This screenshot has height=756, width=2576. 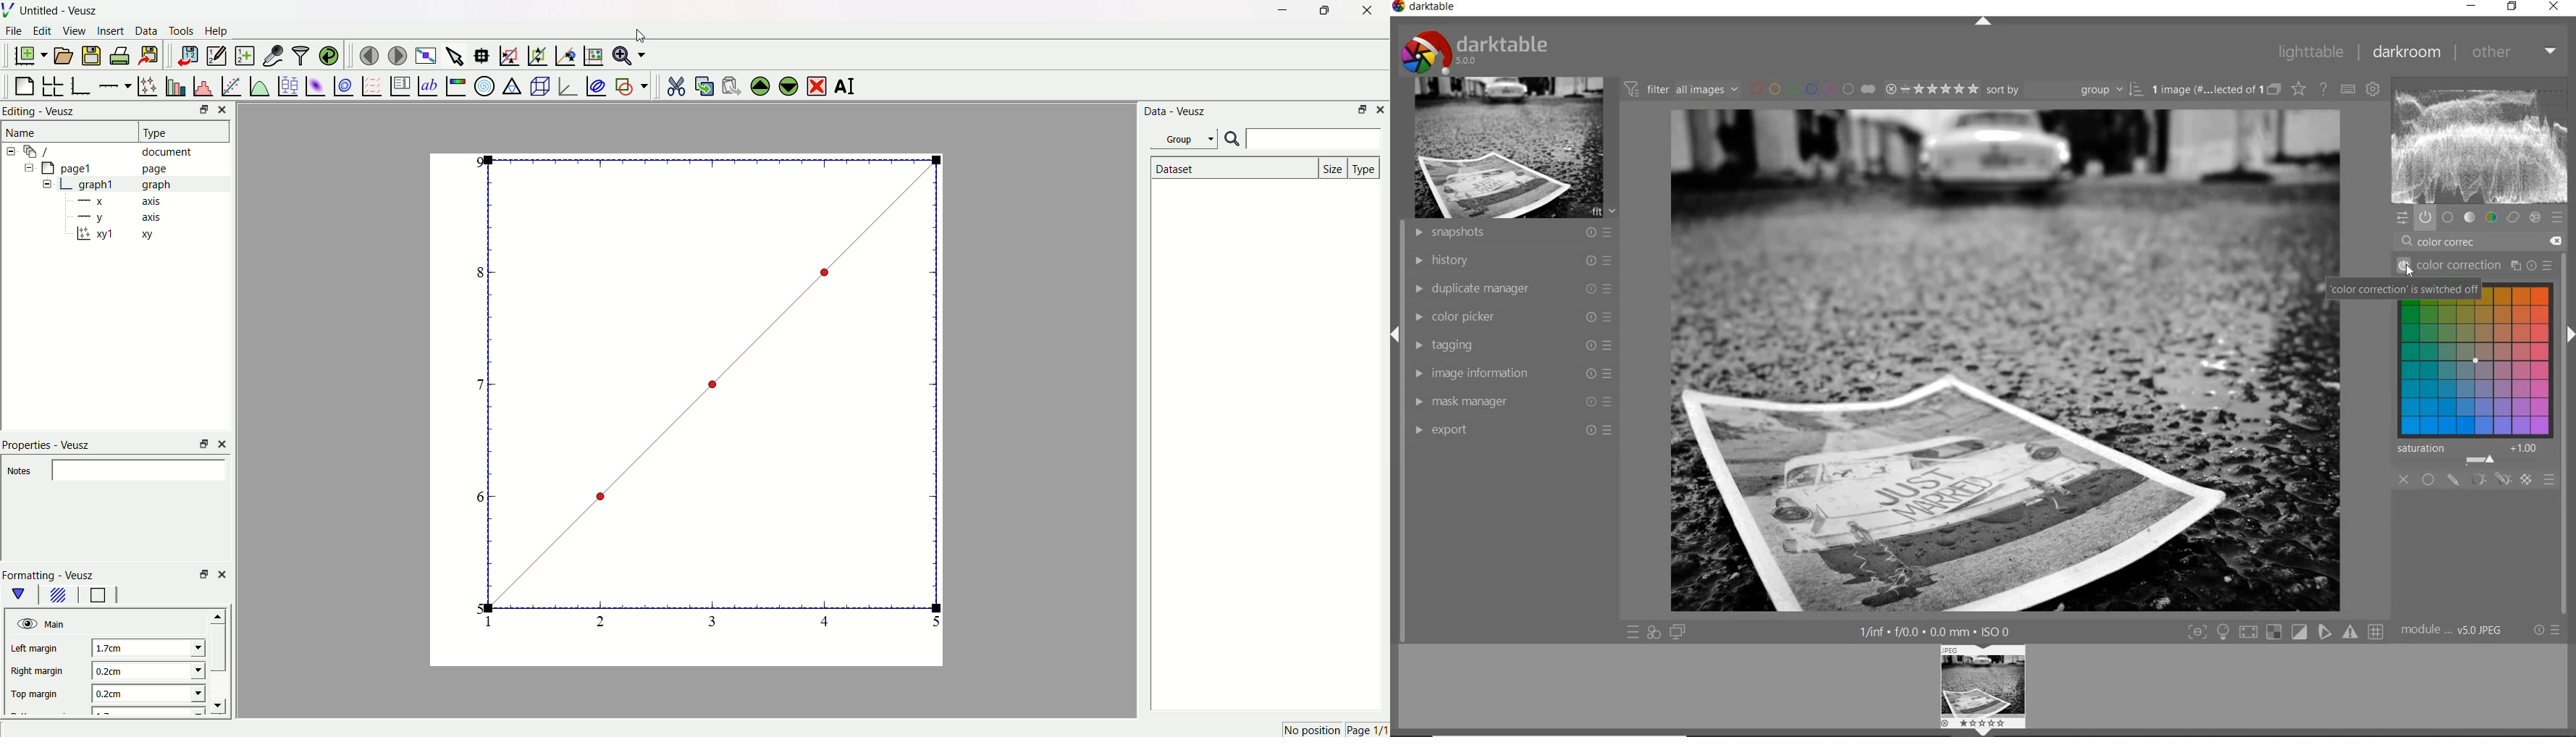 I want to click on read data points, so click(x=484, y=53).